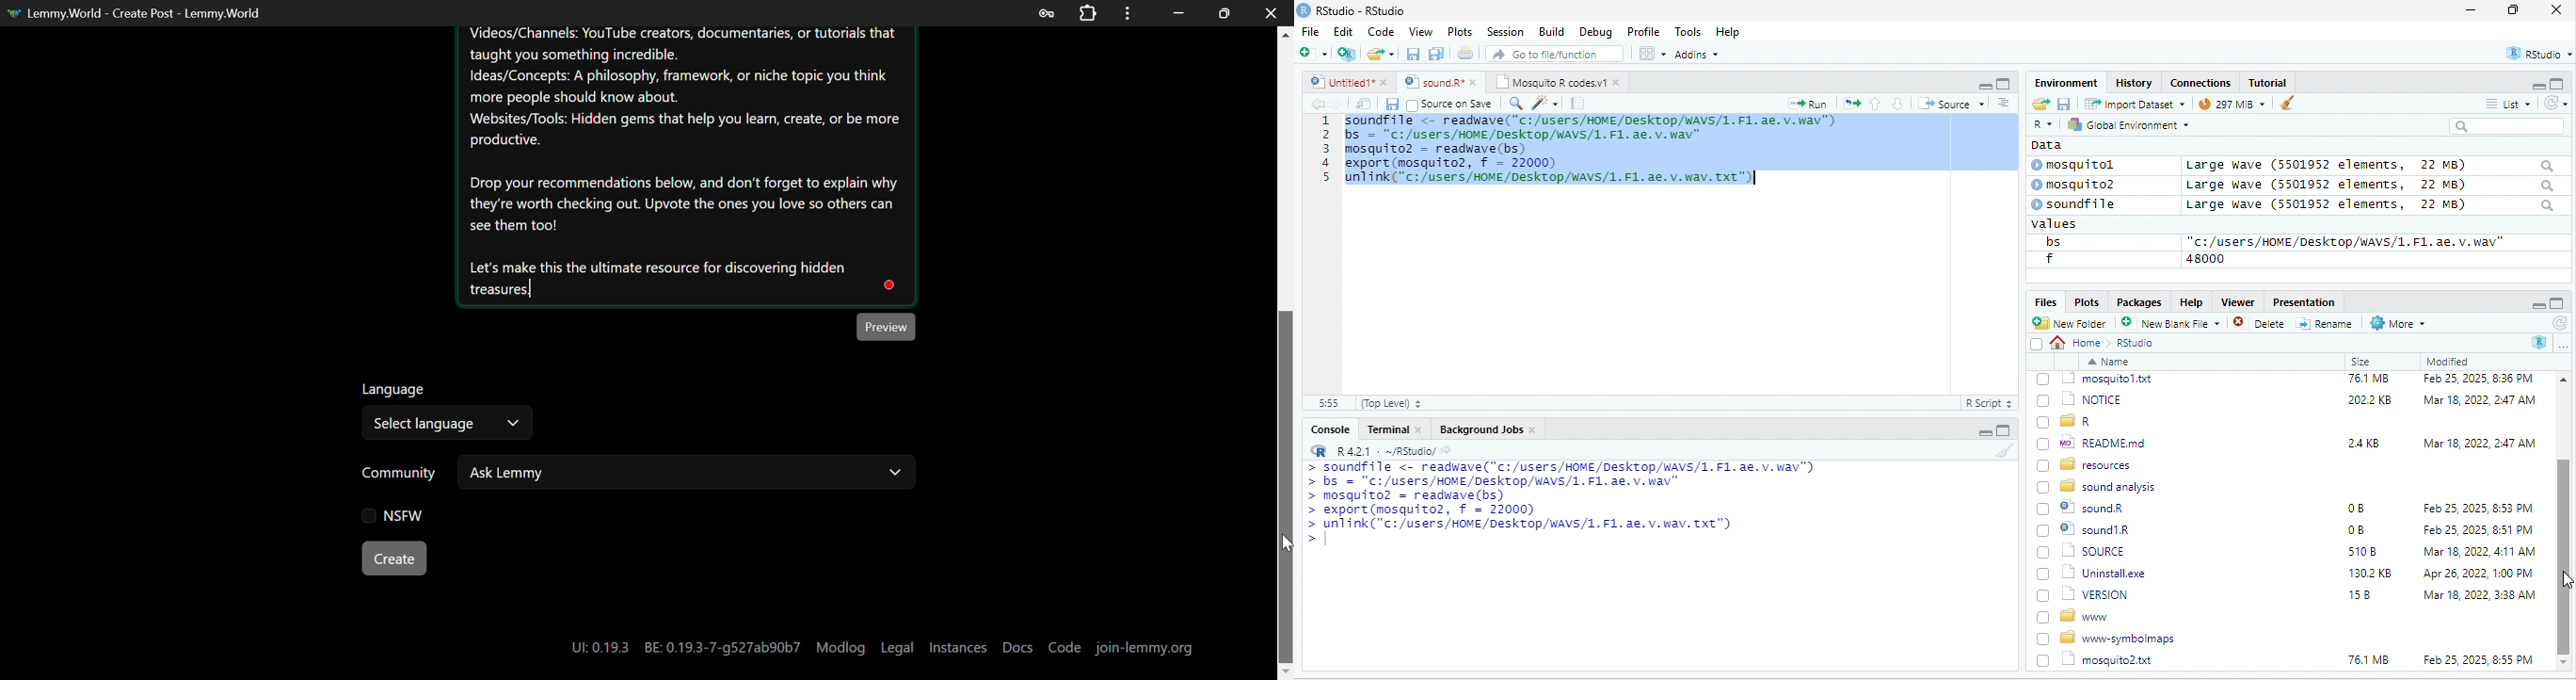  Describe the element at coordinates (2007, 451) in the screenshot. I see `brush` at that location.